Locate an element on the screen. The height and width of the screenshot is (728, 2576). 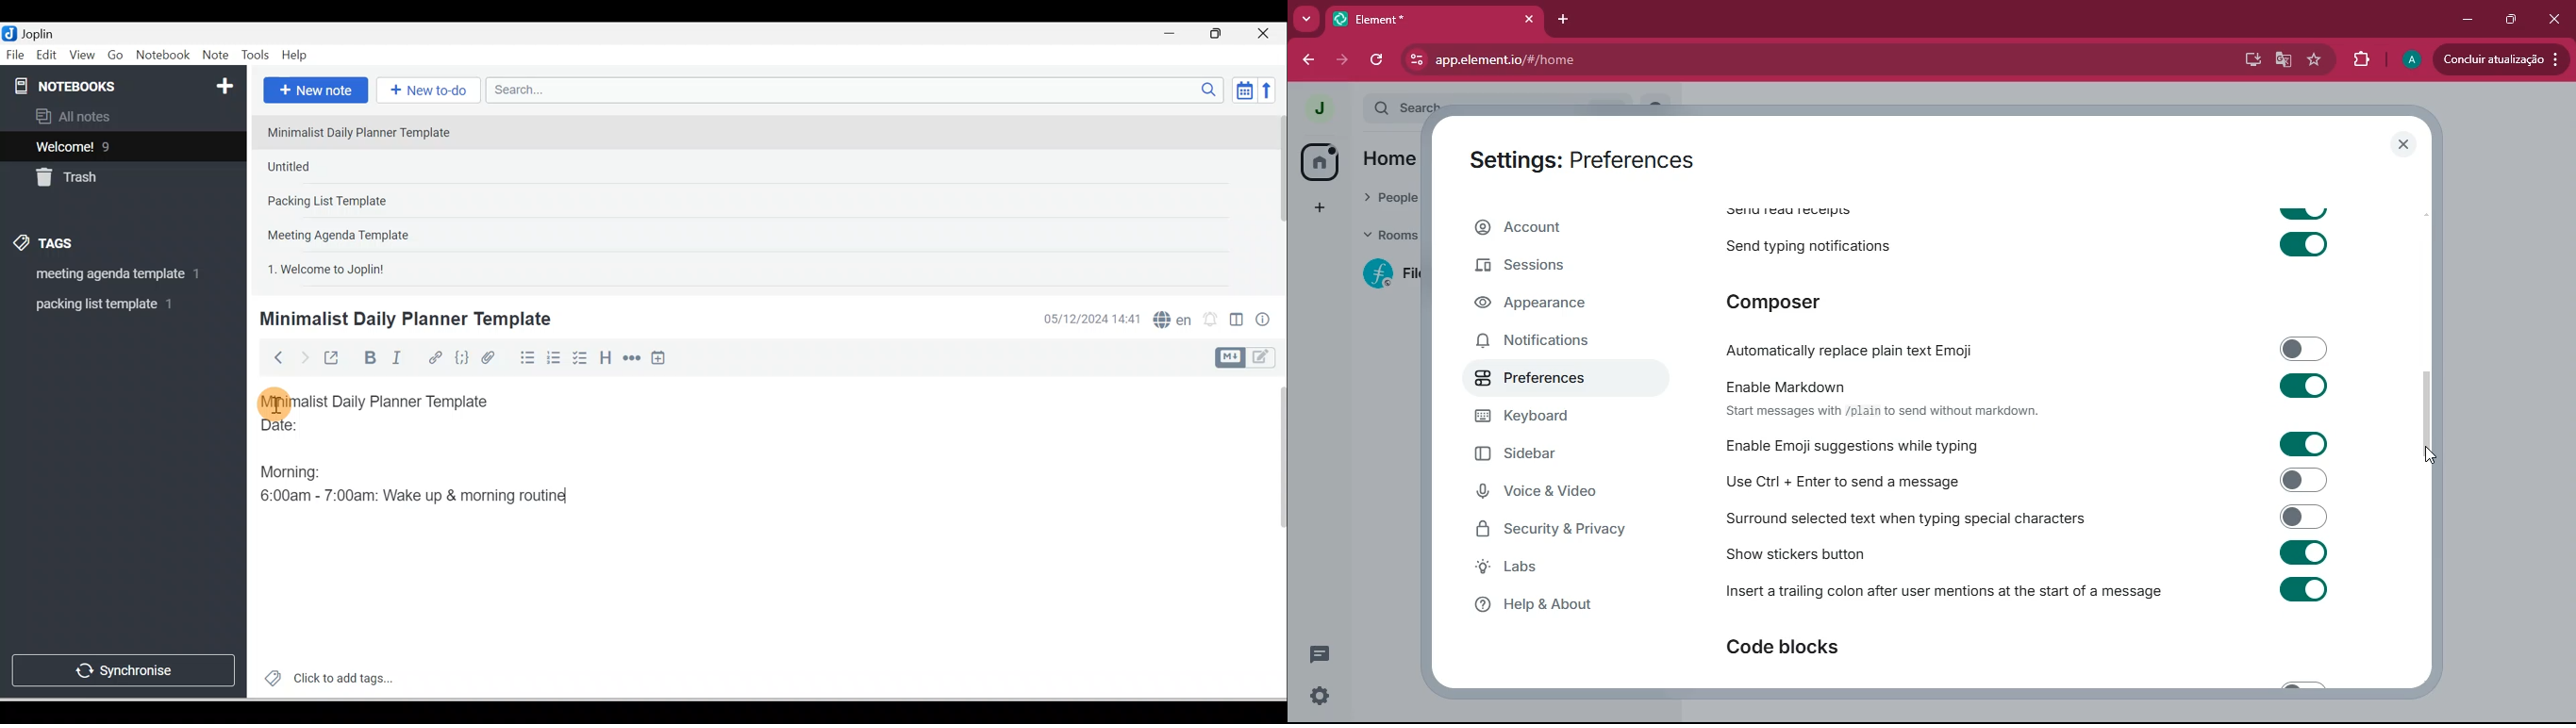
Heading is located at coordinates (605, 357).